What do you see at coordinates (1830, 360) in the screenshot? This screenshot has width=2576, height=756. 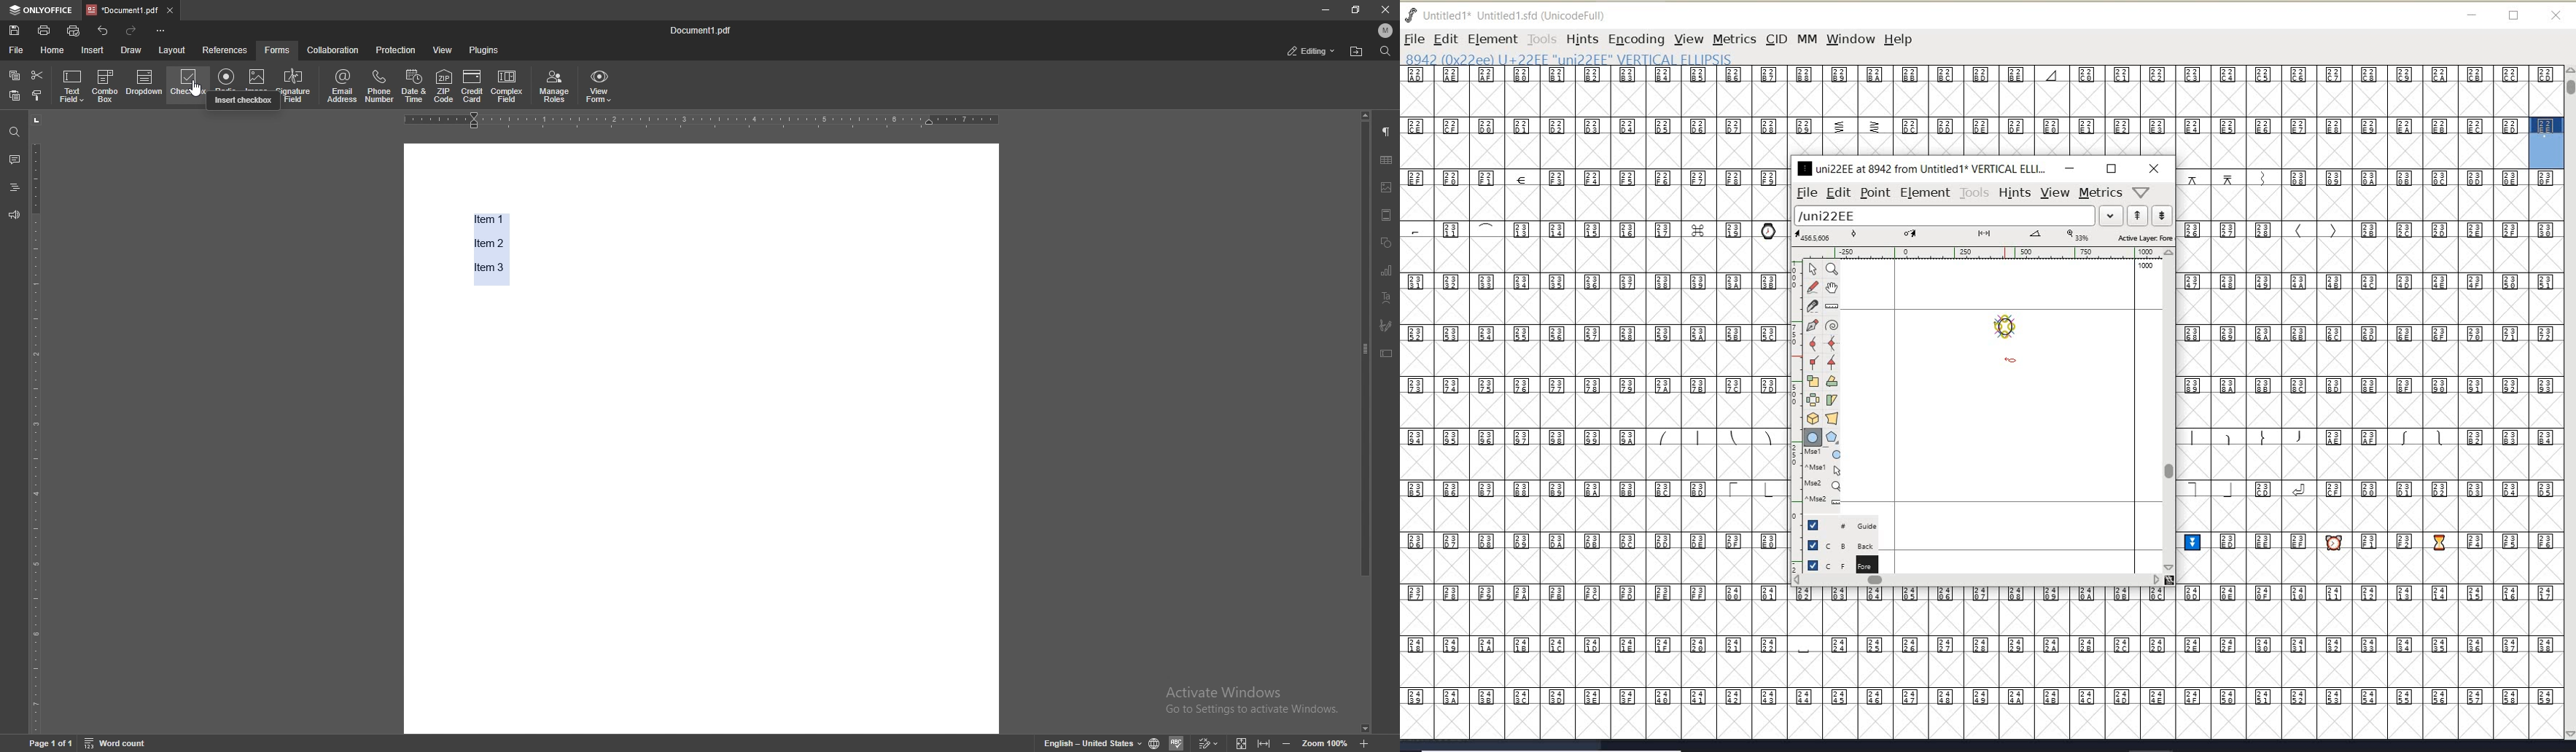 I see `add a tangent point` at bounding box center [1830, 360].